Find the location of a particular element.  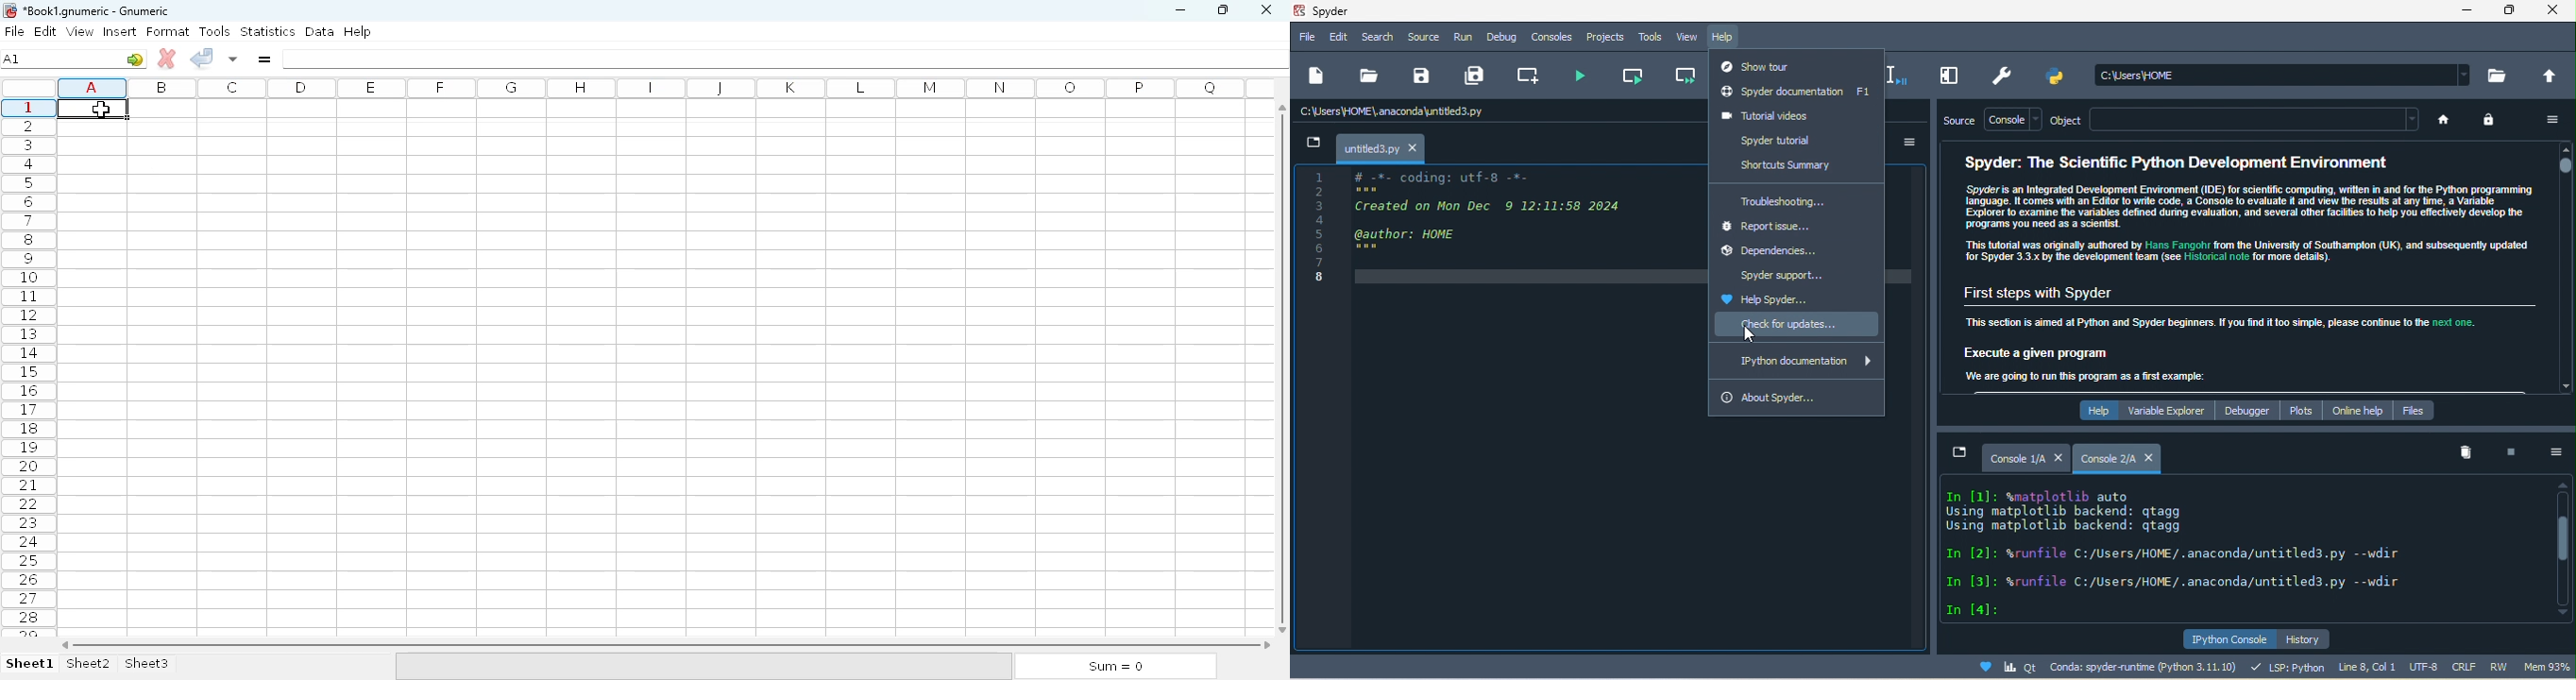

search is located at coordinates (1376, 38).